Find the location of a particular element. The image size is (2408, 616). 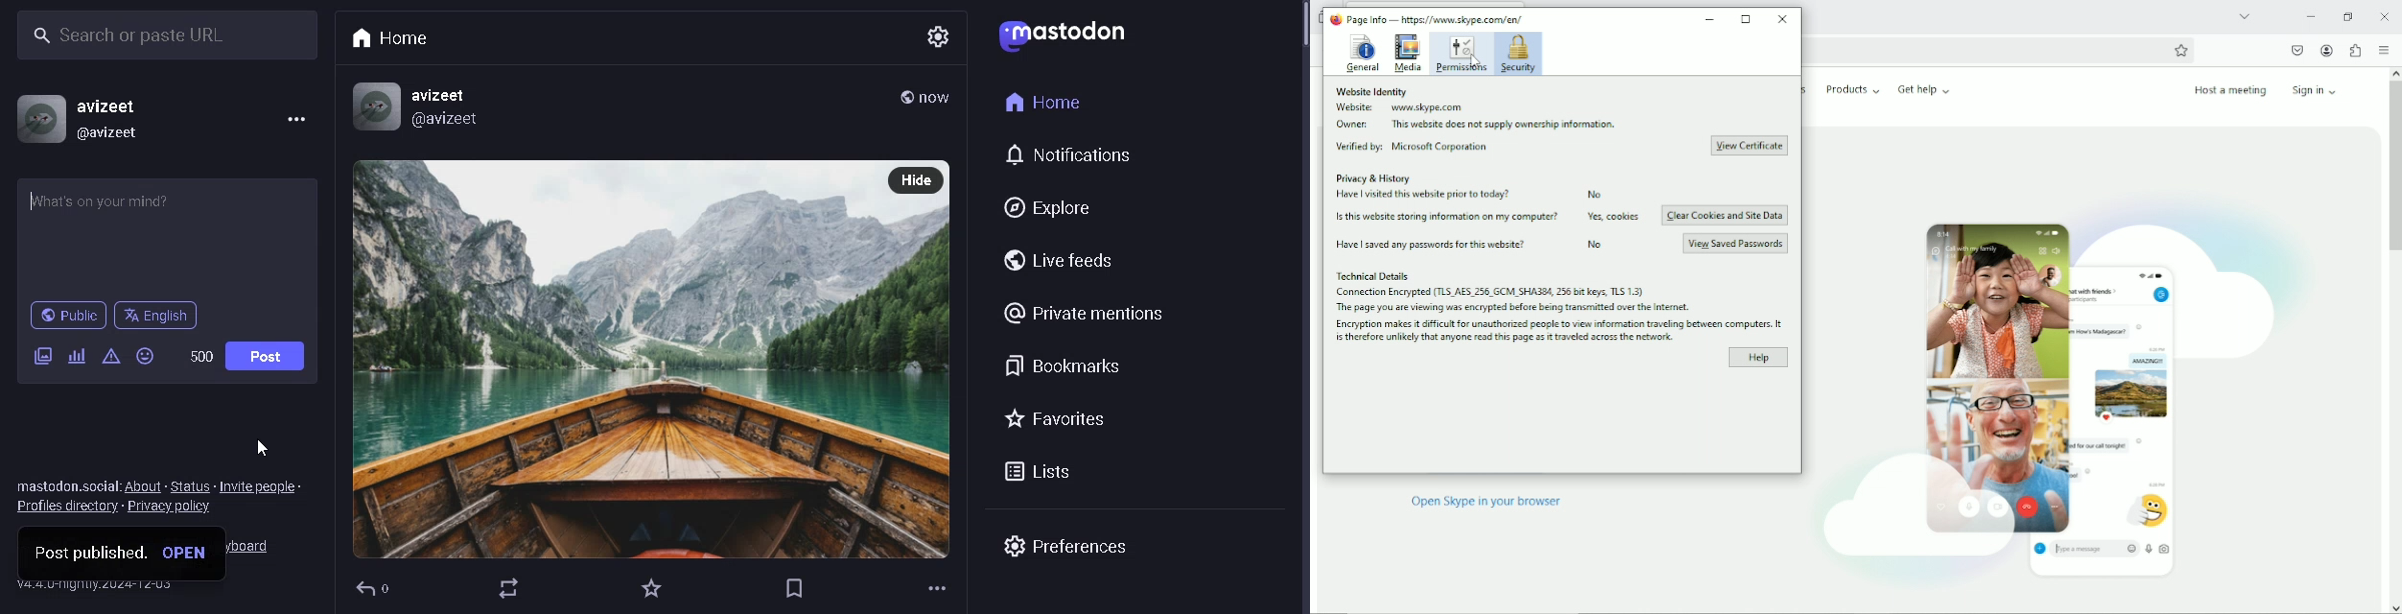

Permissions is located at coordinates (1460, 53).